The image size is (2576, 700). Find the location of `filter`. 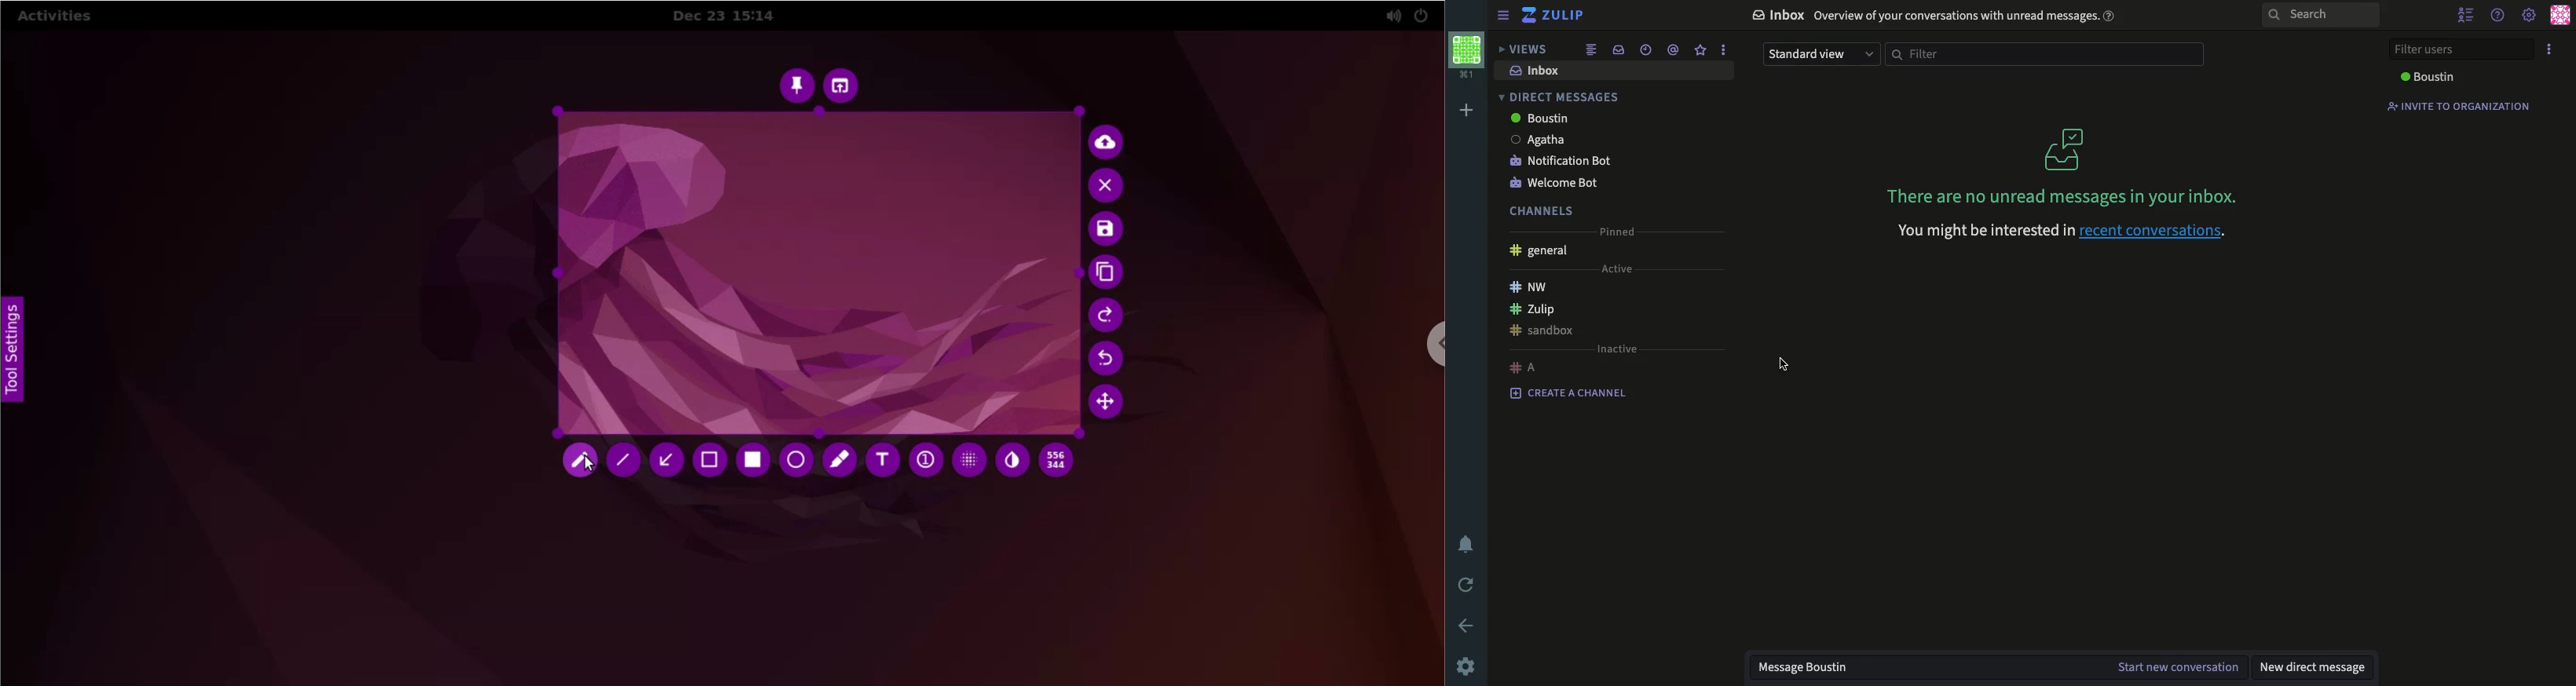

filter is located at coordinates (2044, 56).